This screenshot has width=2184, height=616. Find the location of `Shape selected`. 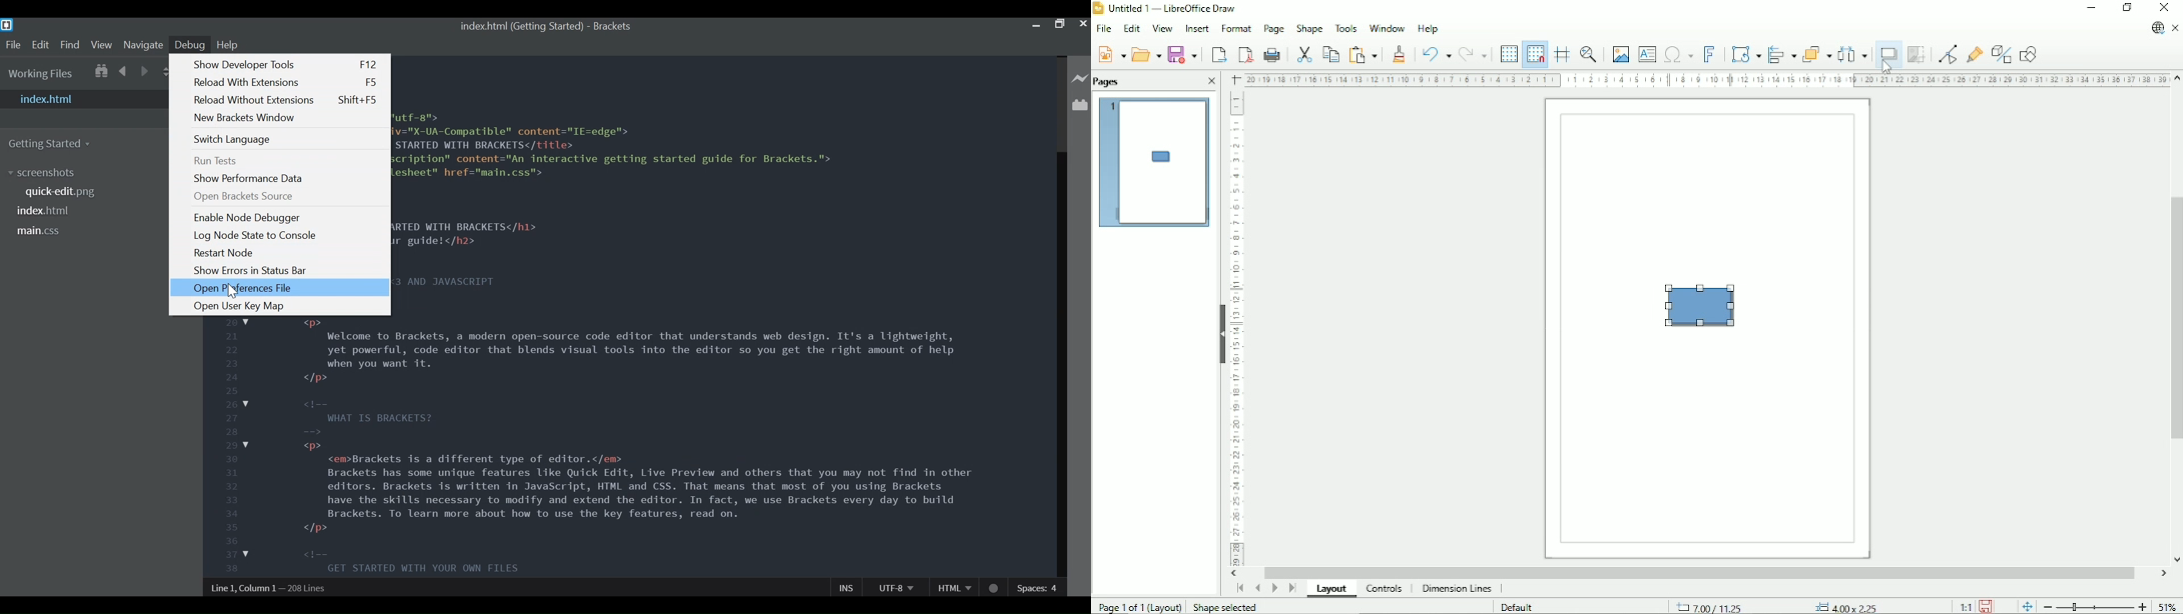

Shape selected is located at coordinates (1225, 607).